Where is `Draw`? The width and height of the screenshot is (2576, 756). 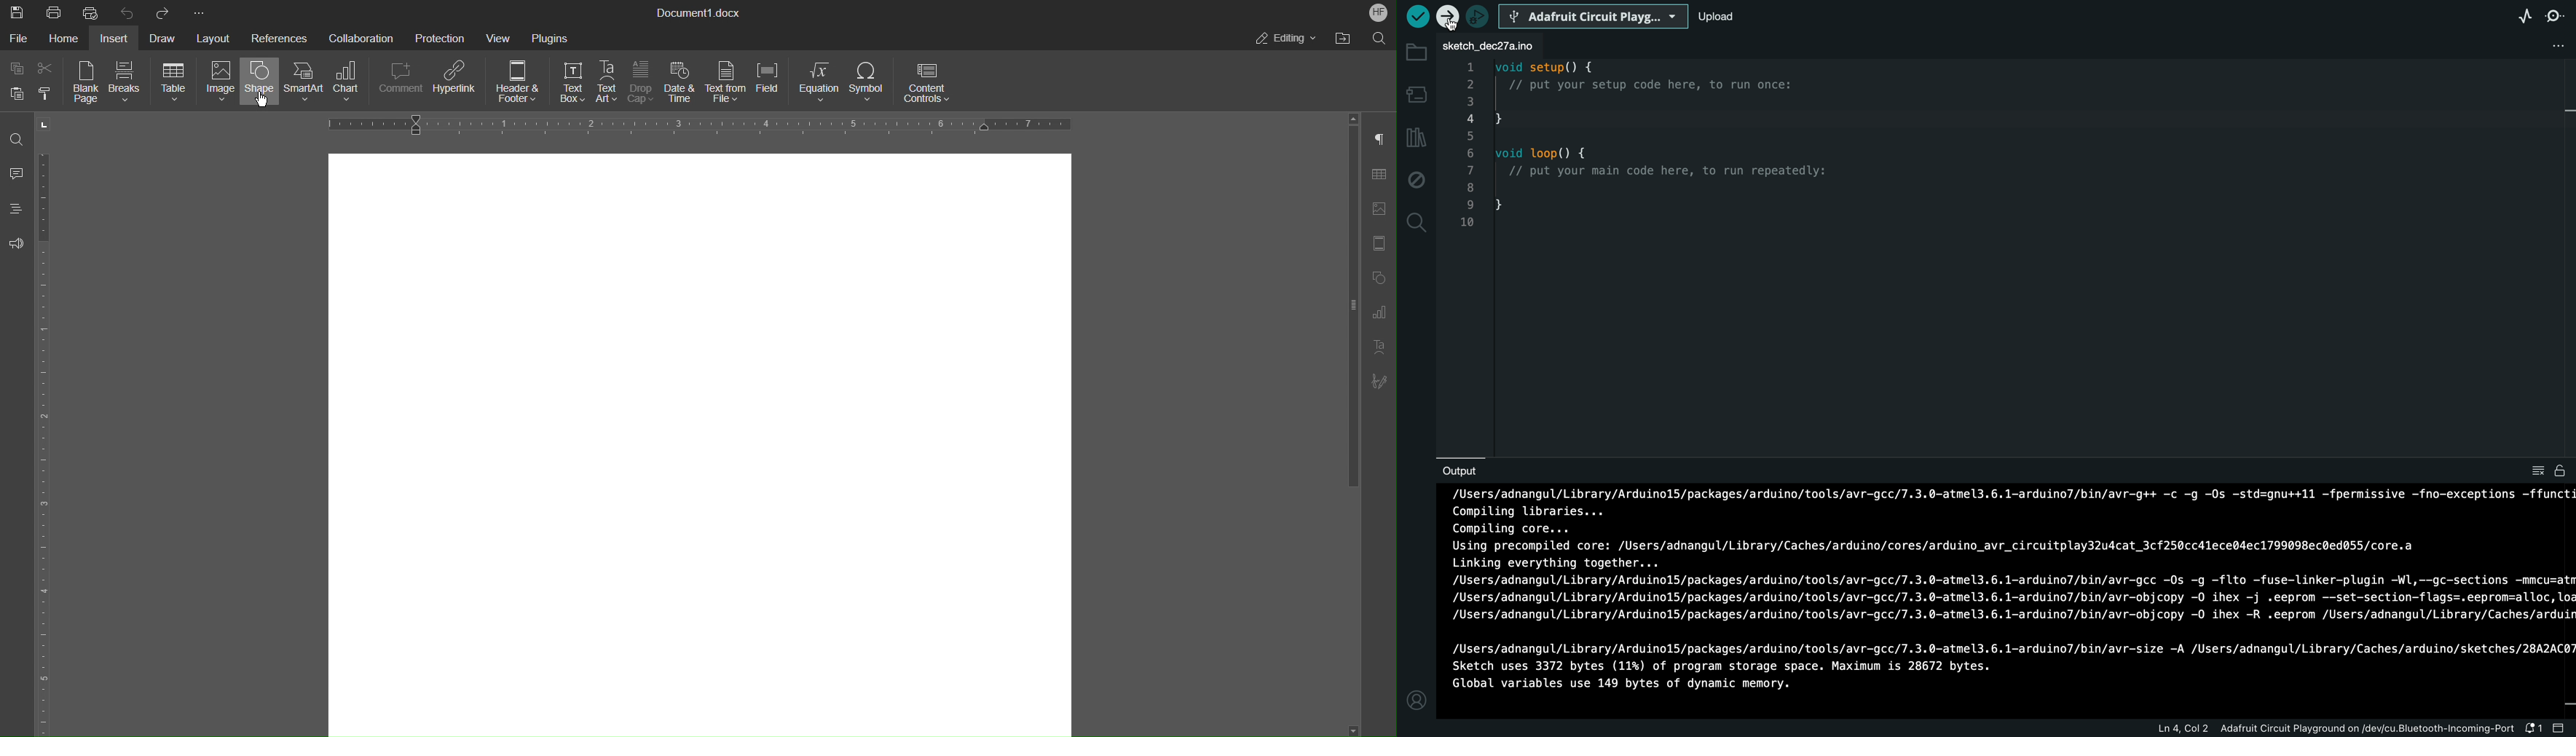 Draw is located at coordinates (166, 37).